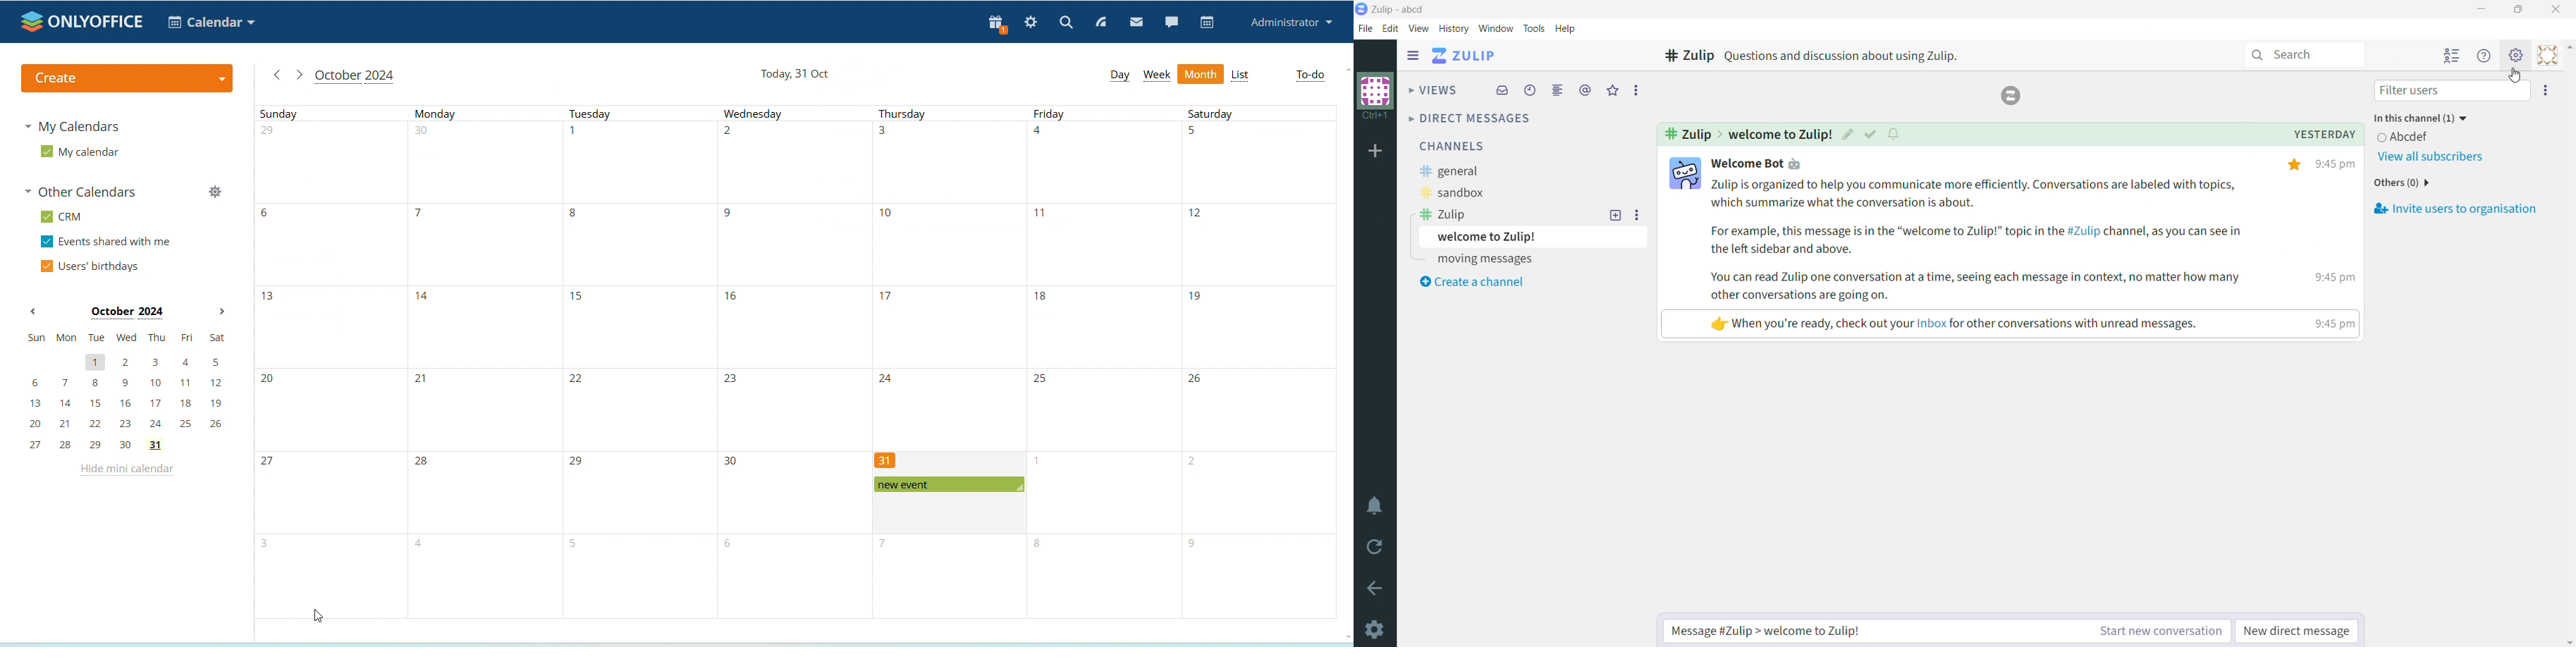  I want to click on Go back, so click(1375, 588).